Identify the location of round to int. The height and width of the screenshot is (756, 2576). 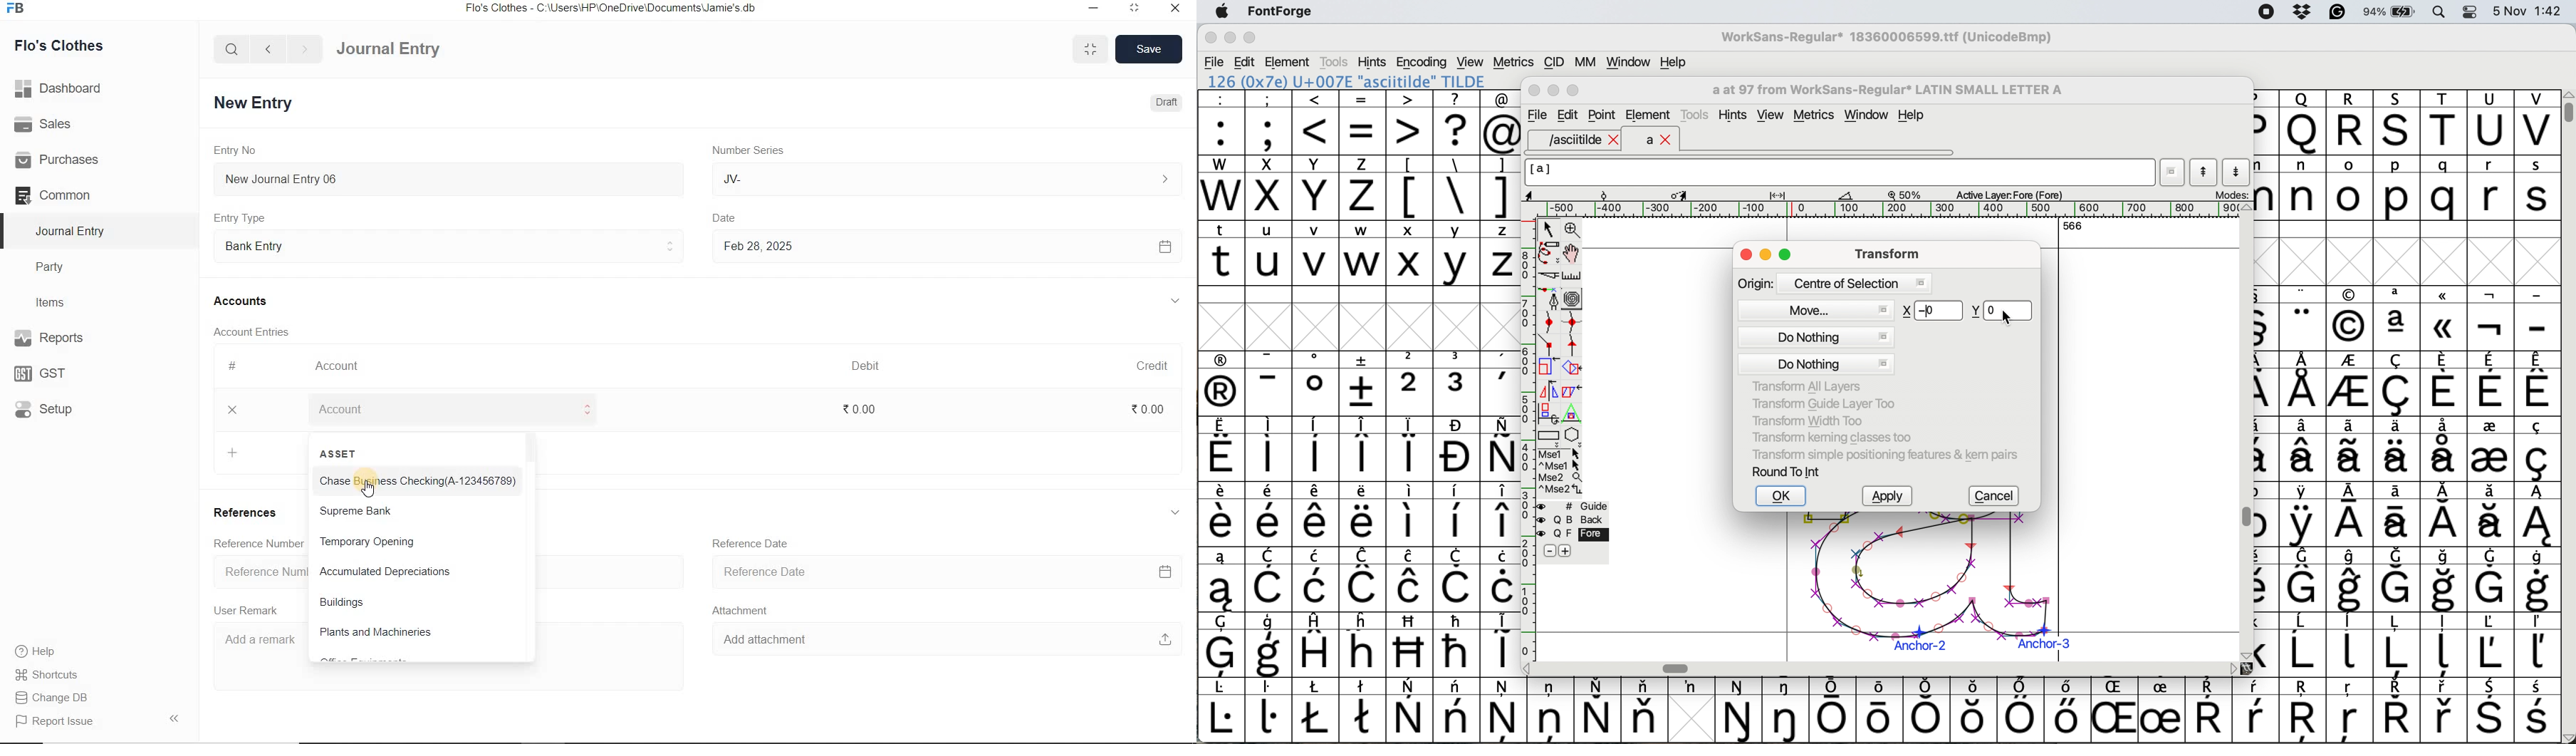
(1787, 471).